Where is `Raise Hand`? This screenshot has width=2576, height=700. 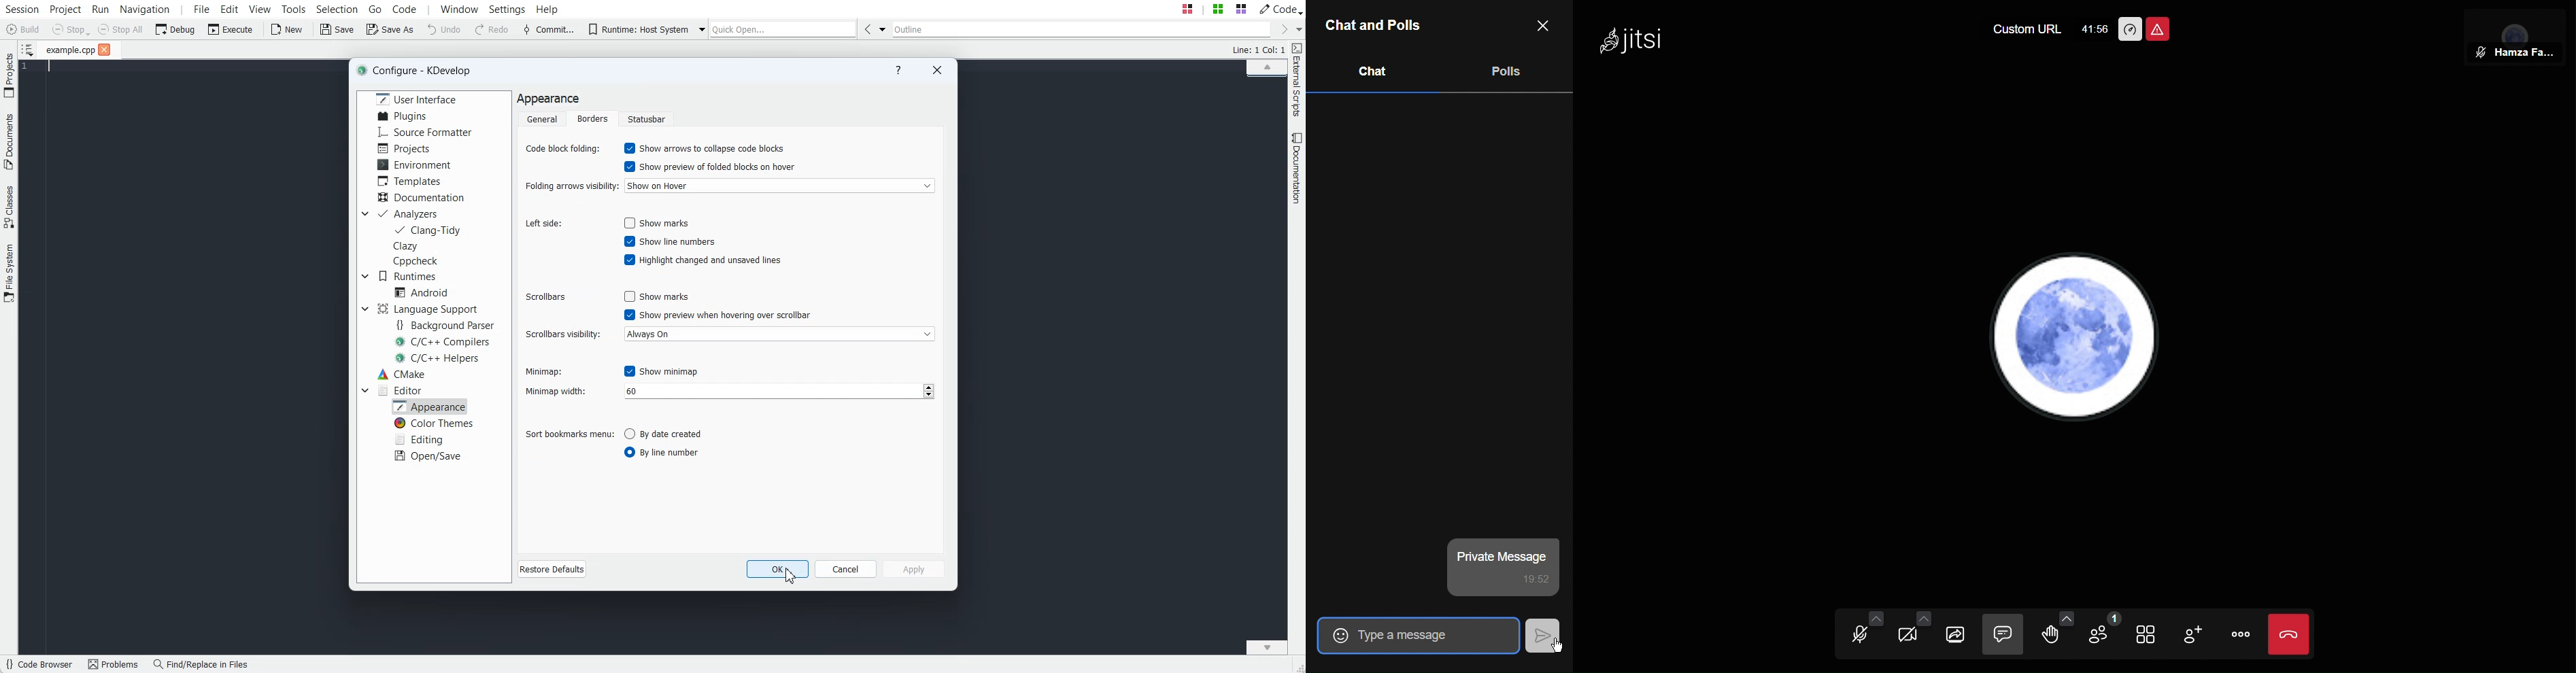
Raise Hand is located at coordinates (2061, 631).